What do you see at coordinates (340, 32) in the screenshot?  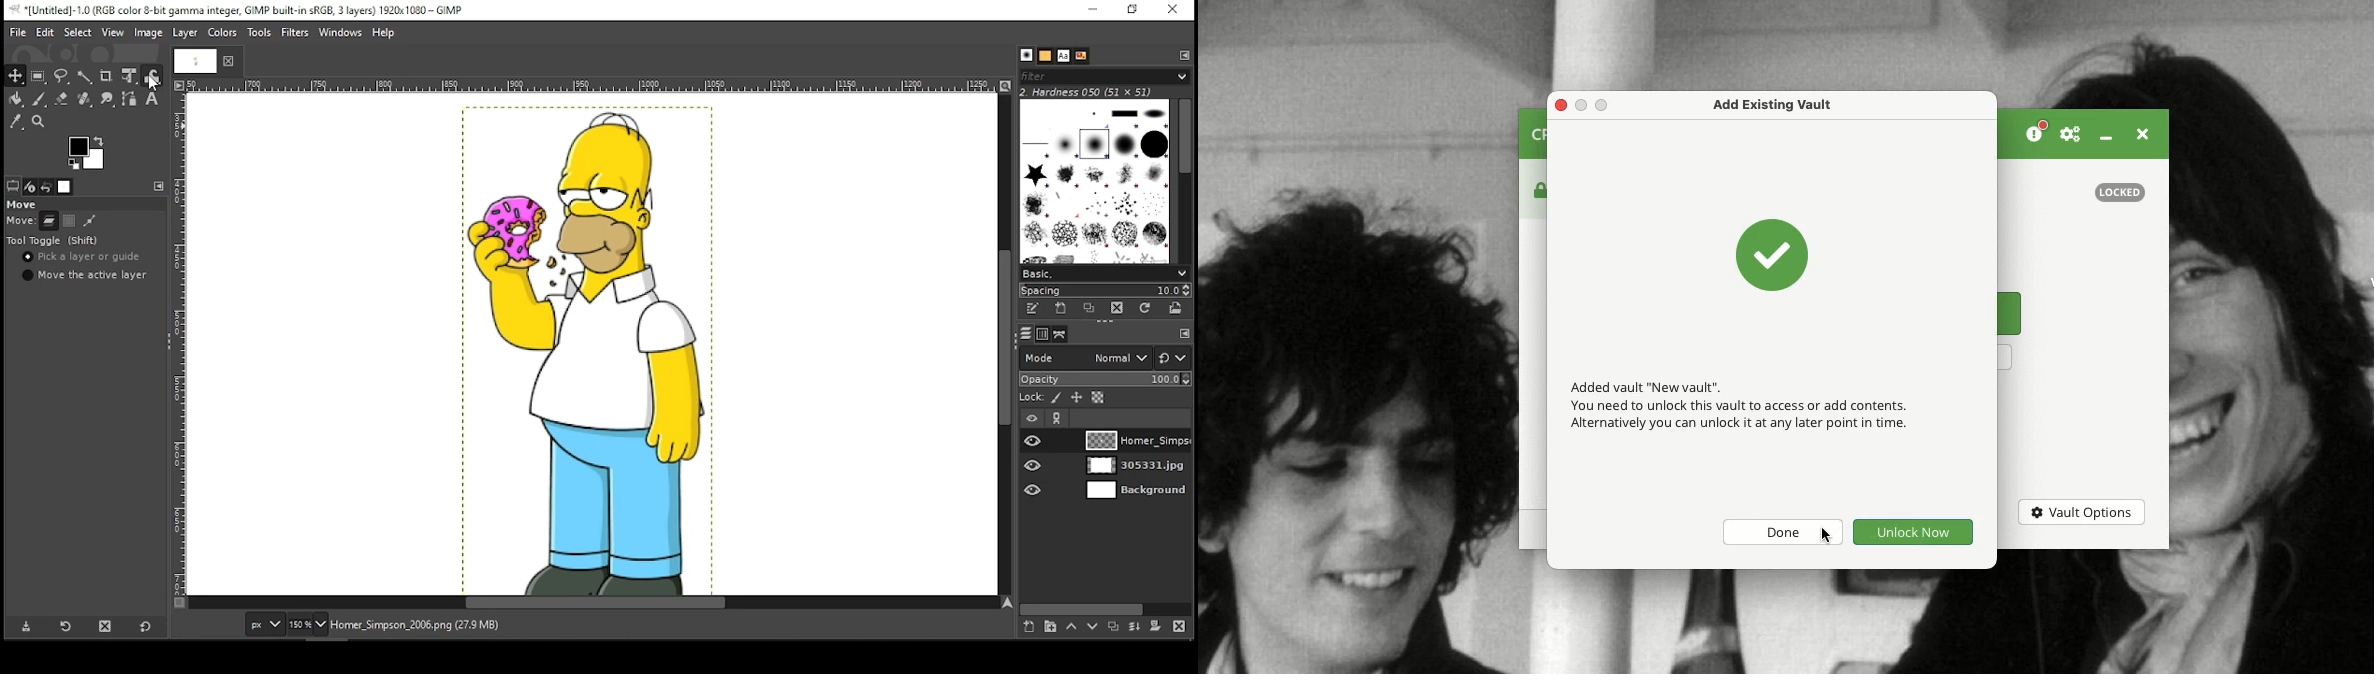 I see `windows` at bounding box center [340, 32].